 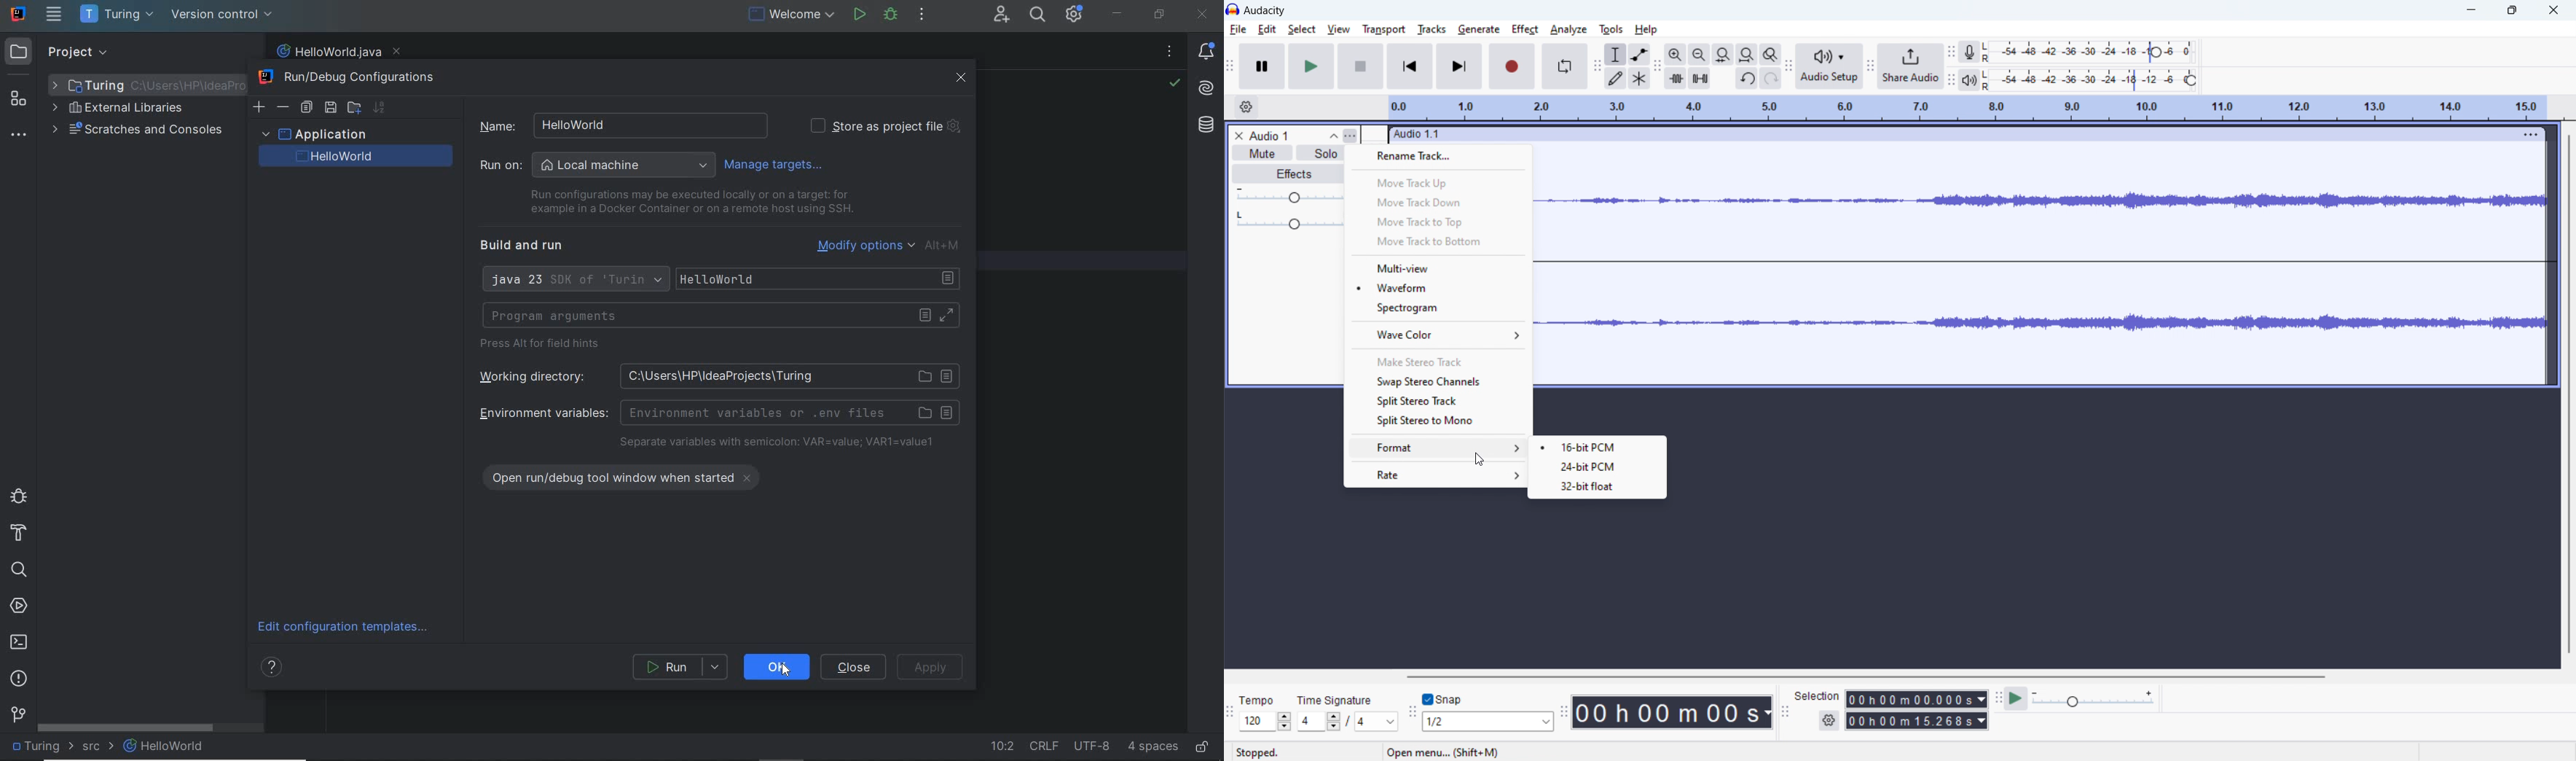 I want to click on enable looping, so click(x=1563, y=66).